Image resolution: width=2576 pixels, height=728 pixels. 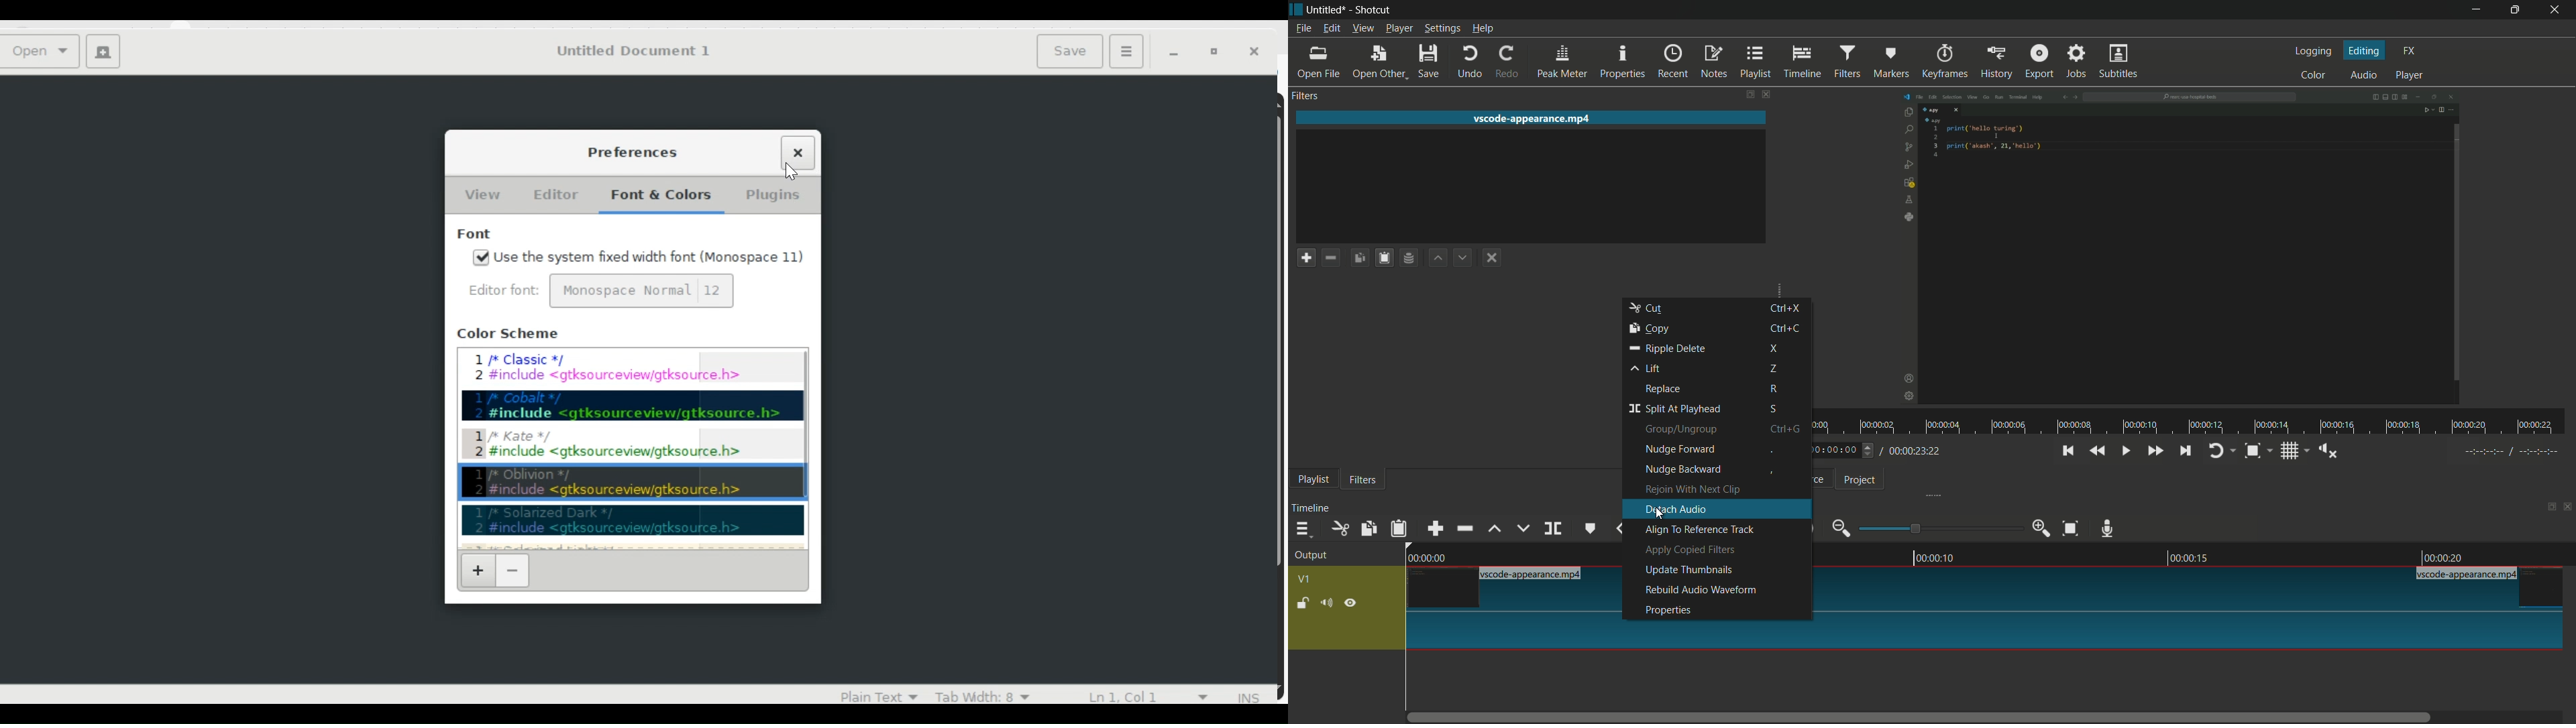 What do you see at coordinates (1319, 62) in the screenshot?
I see `open file` at bounding box center [1319, 62].